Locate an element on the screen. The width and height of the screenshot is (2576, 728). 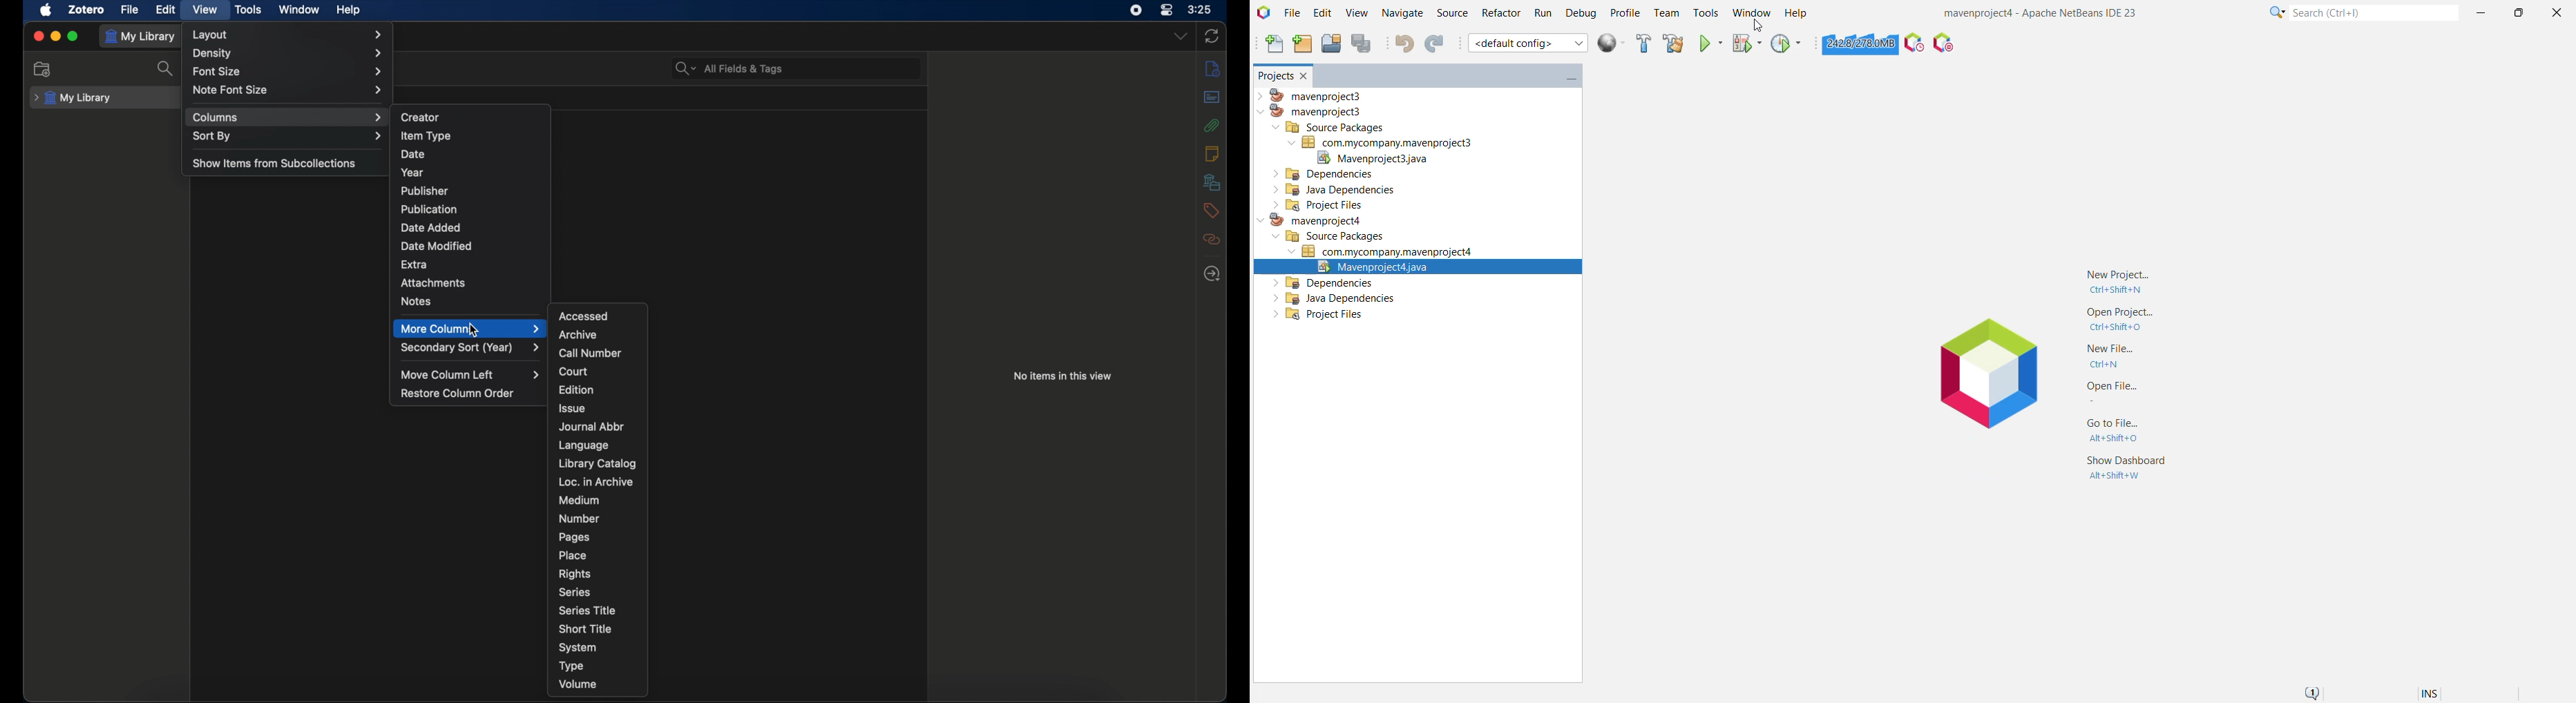
call number is located at coordinates (591, 353).